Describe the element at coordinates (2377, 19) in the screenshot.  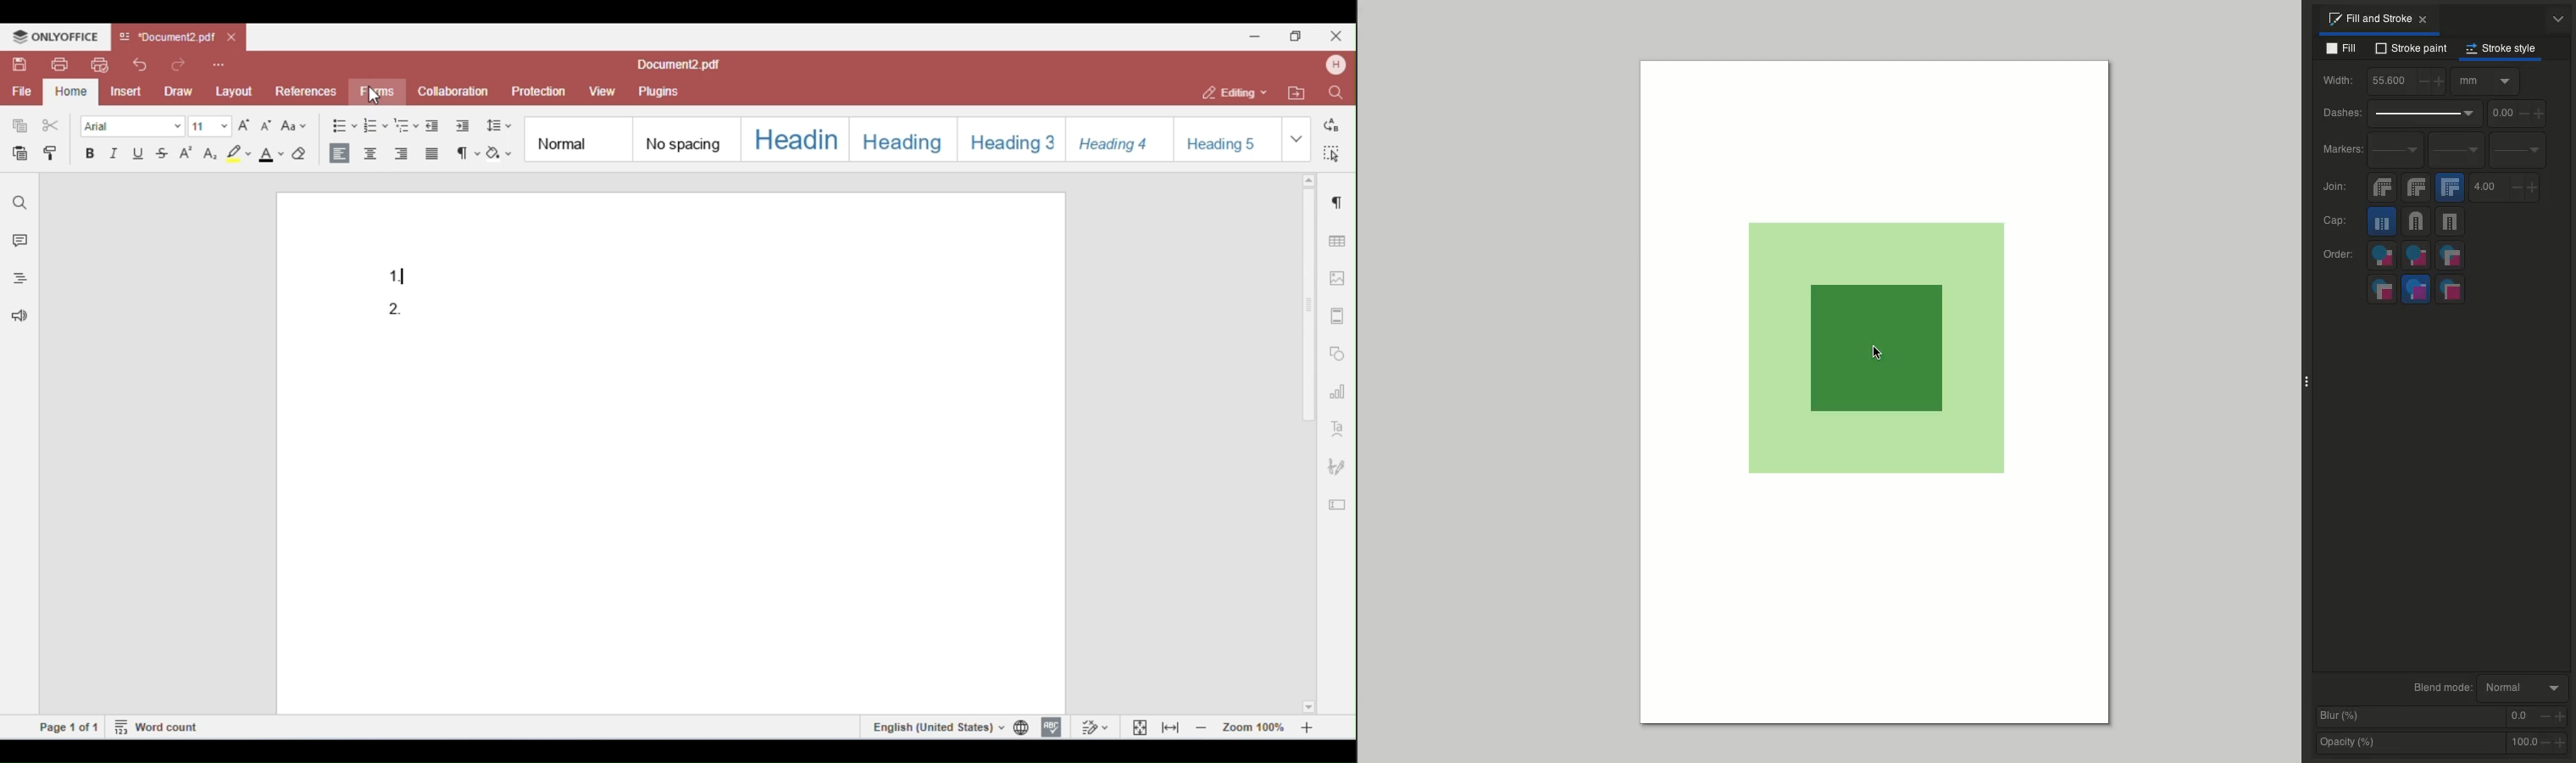
I see `Fill and stroke` at that location.